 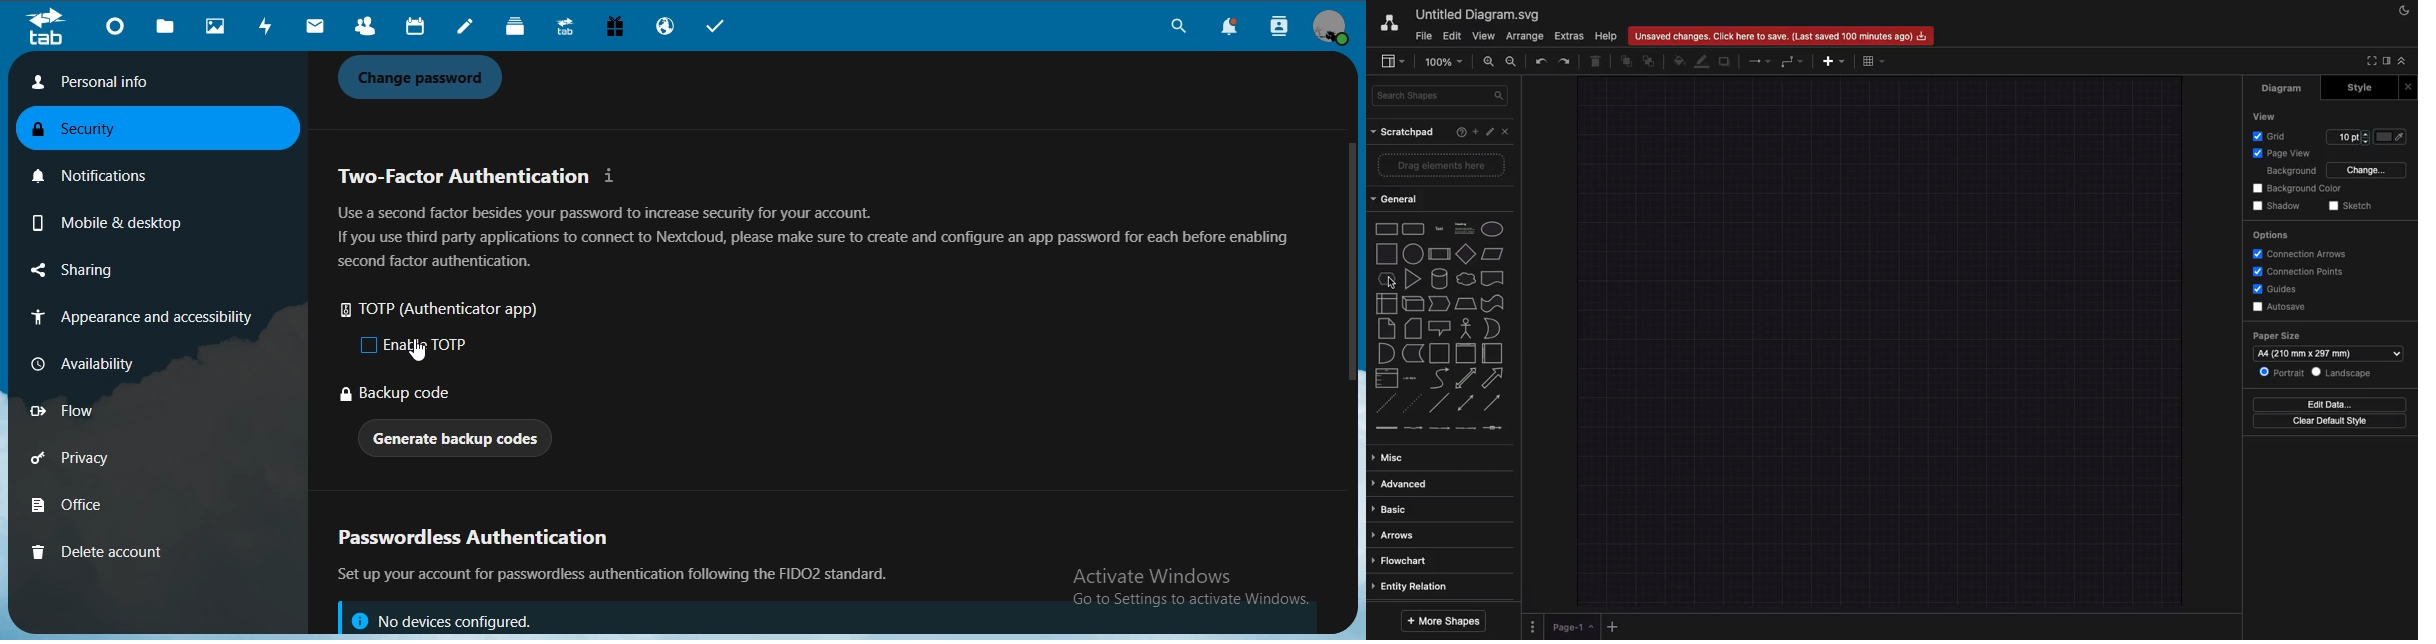 I want to click on Basic, so click(x=1392, y=508).